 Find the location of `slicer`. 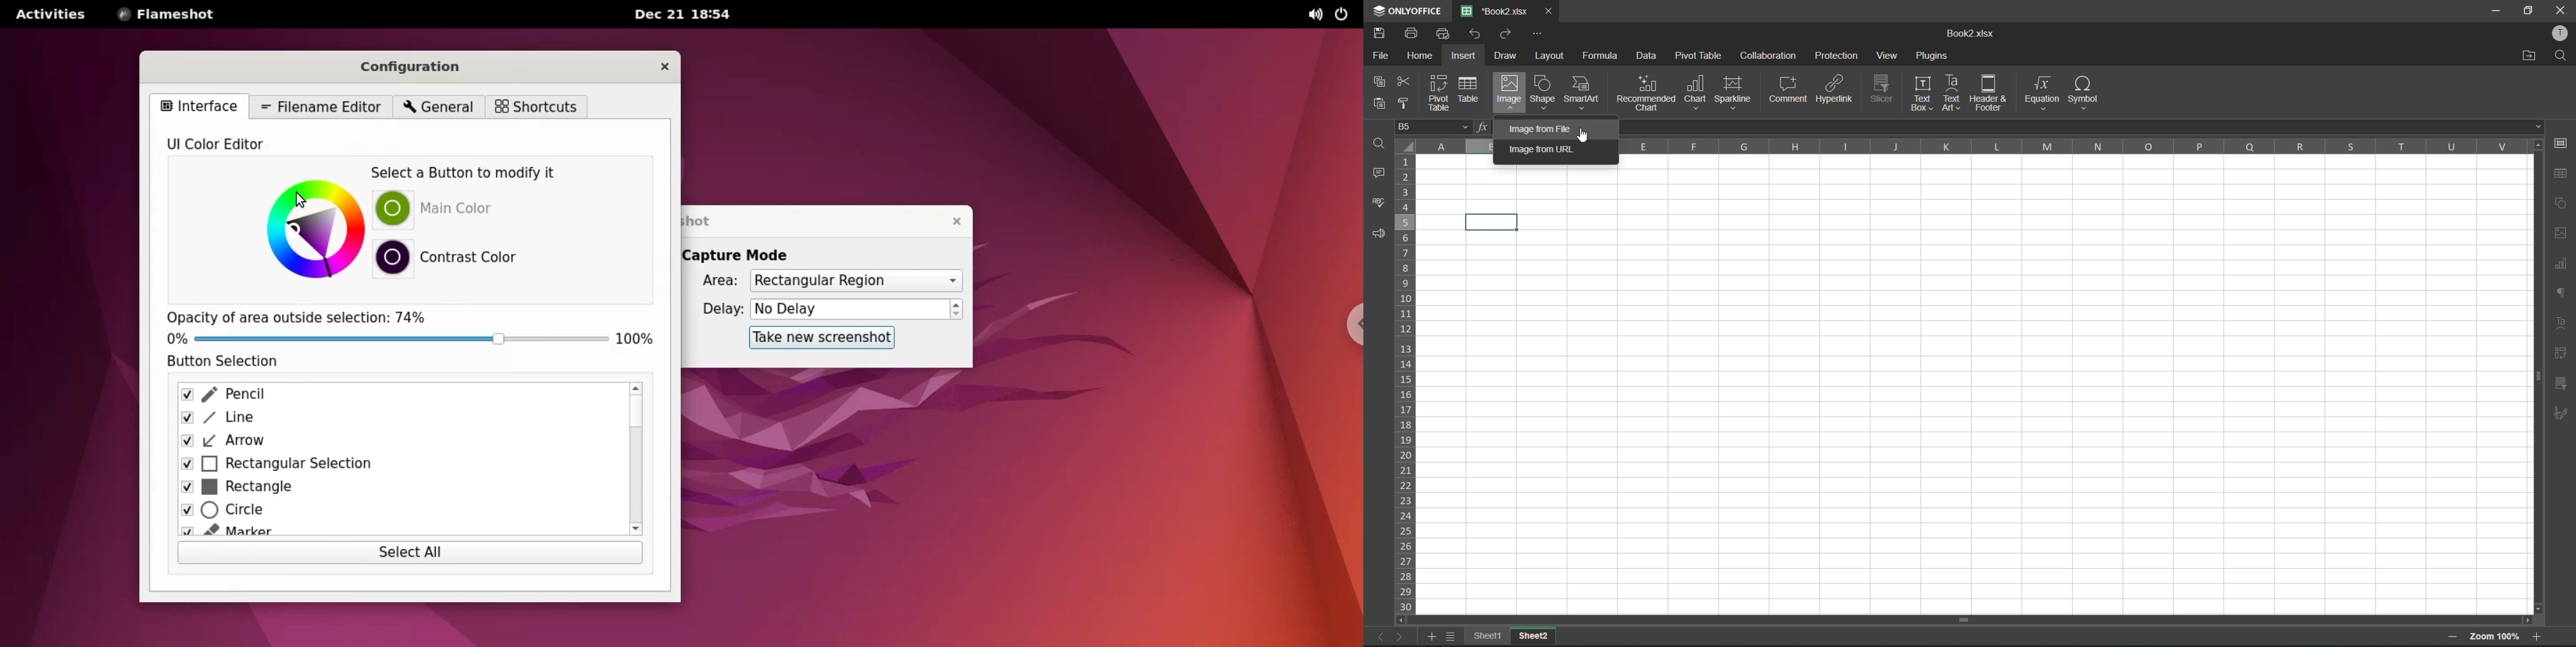

slicer is located at coordinates (2562, 385).